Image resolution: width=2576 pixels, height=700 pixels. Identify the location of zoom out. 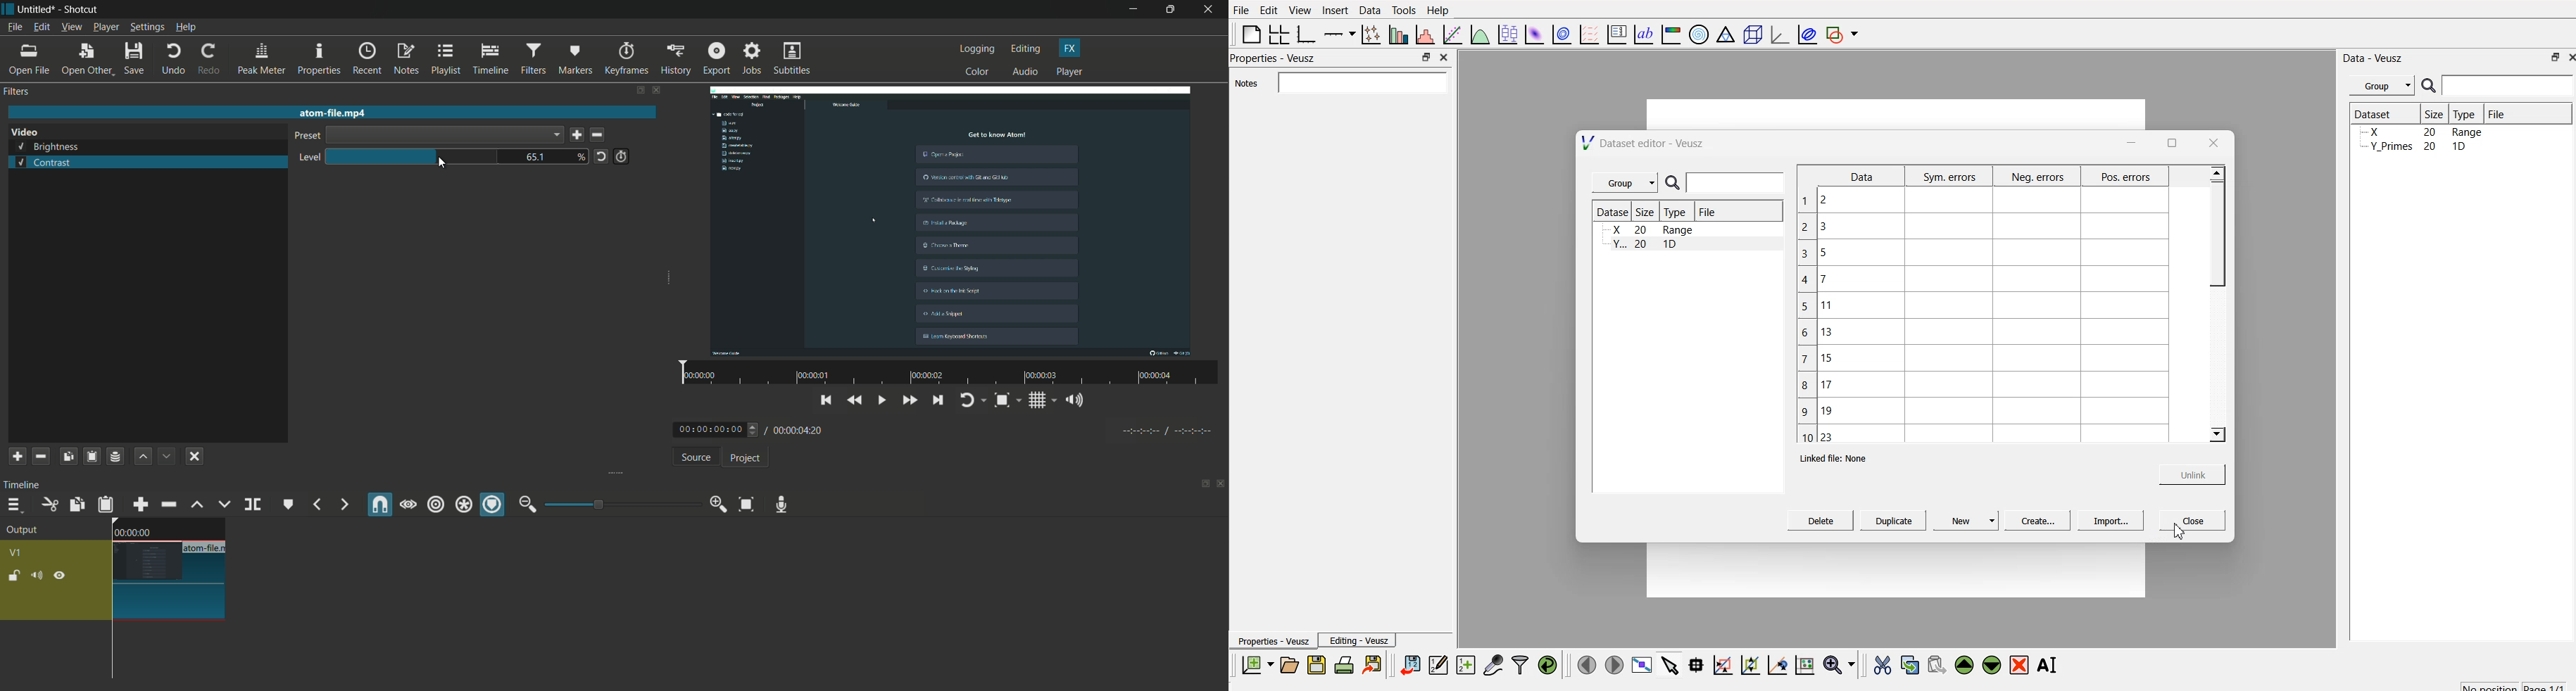
(527, 504).